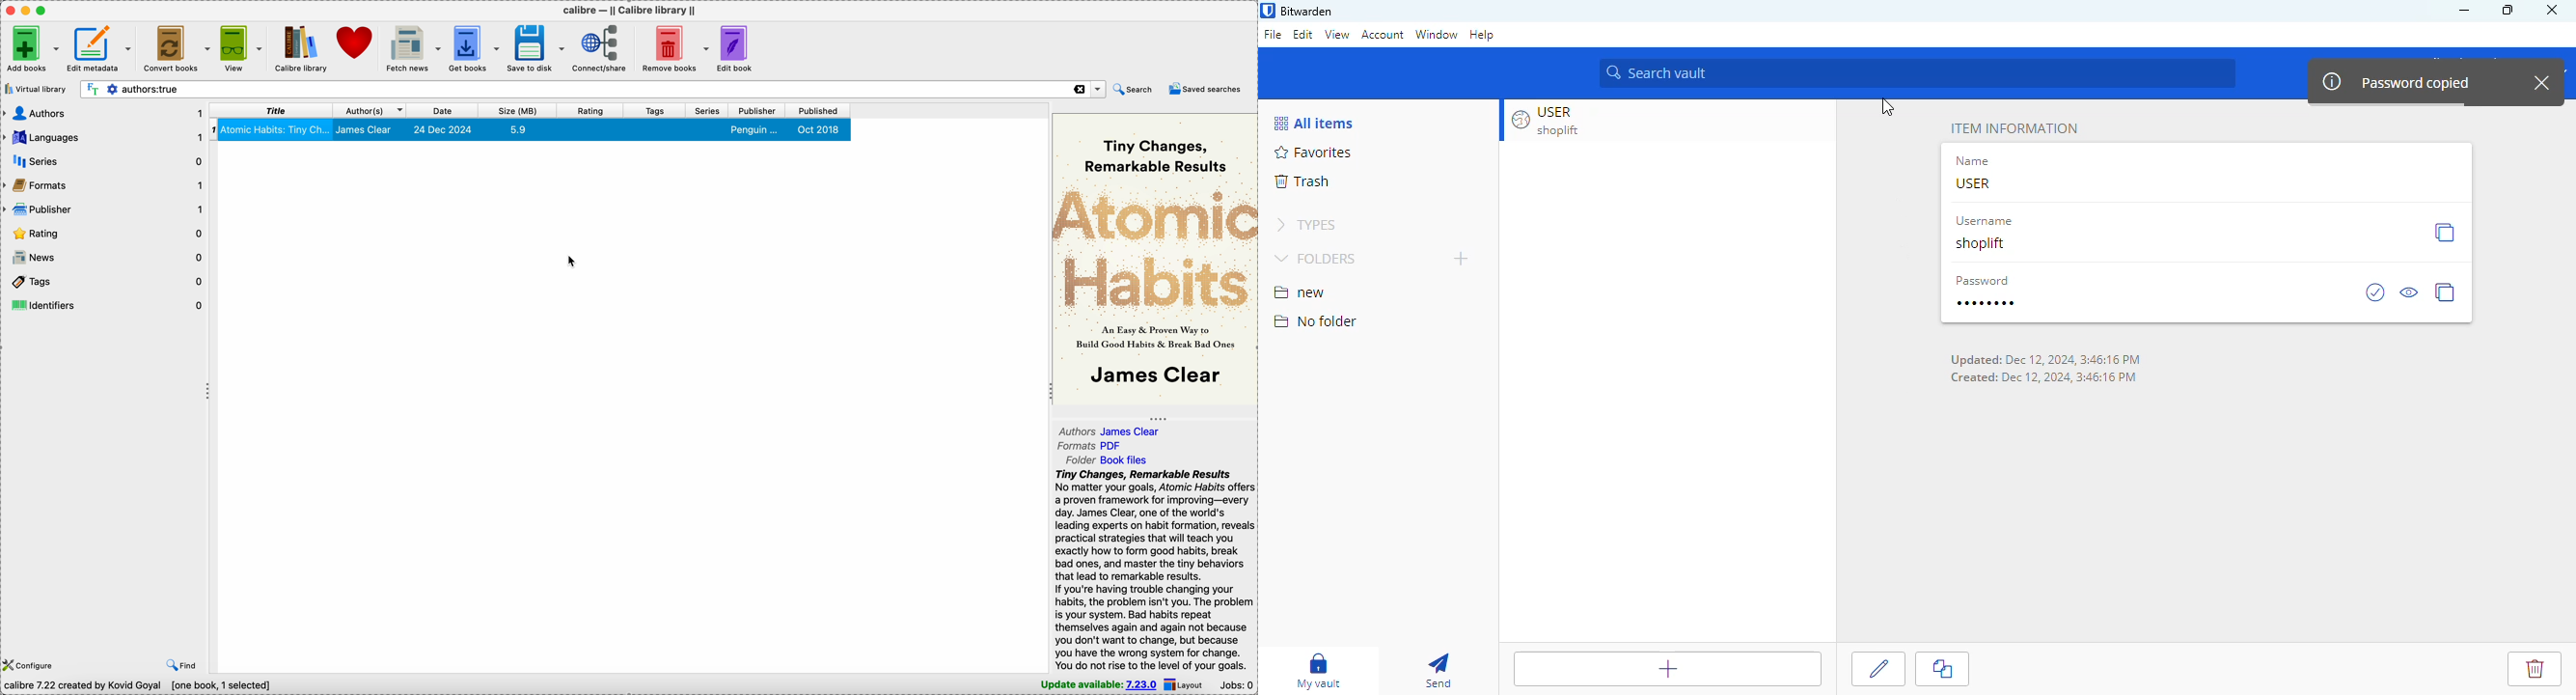 The width and height of the screenshot is (2576, 700). What do you see at coordinates (1273, 35) in the screenshot?
I see `file` at bounding box center [1273, 35].